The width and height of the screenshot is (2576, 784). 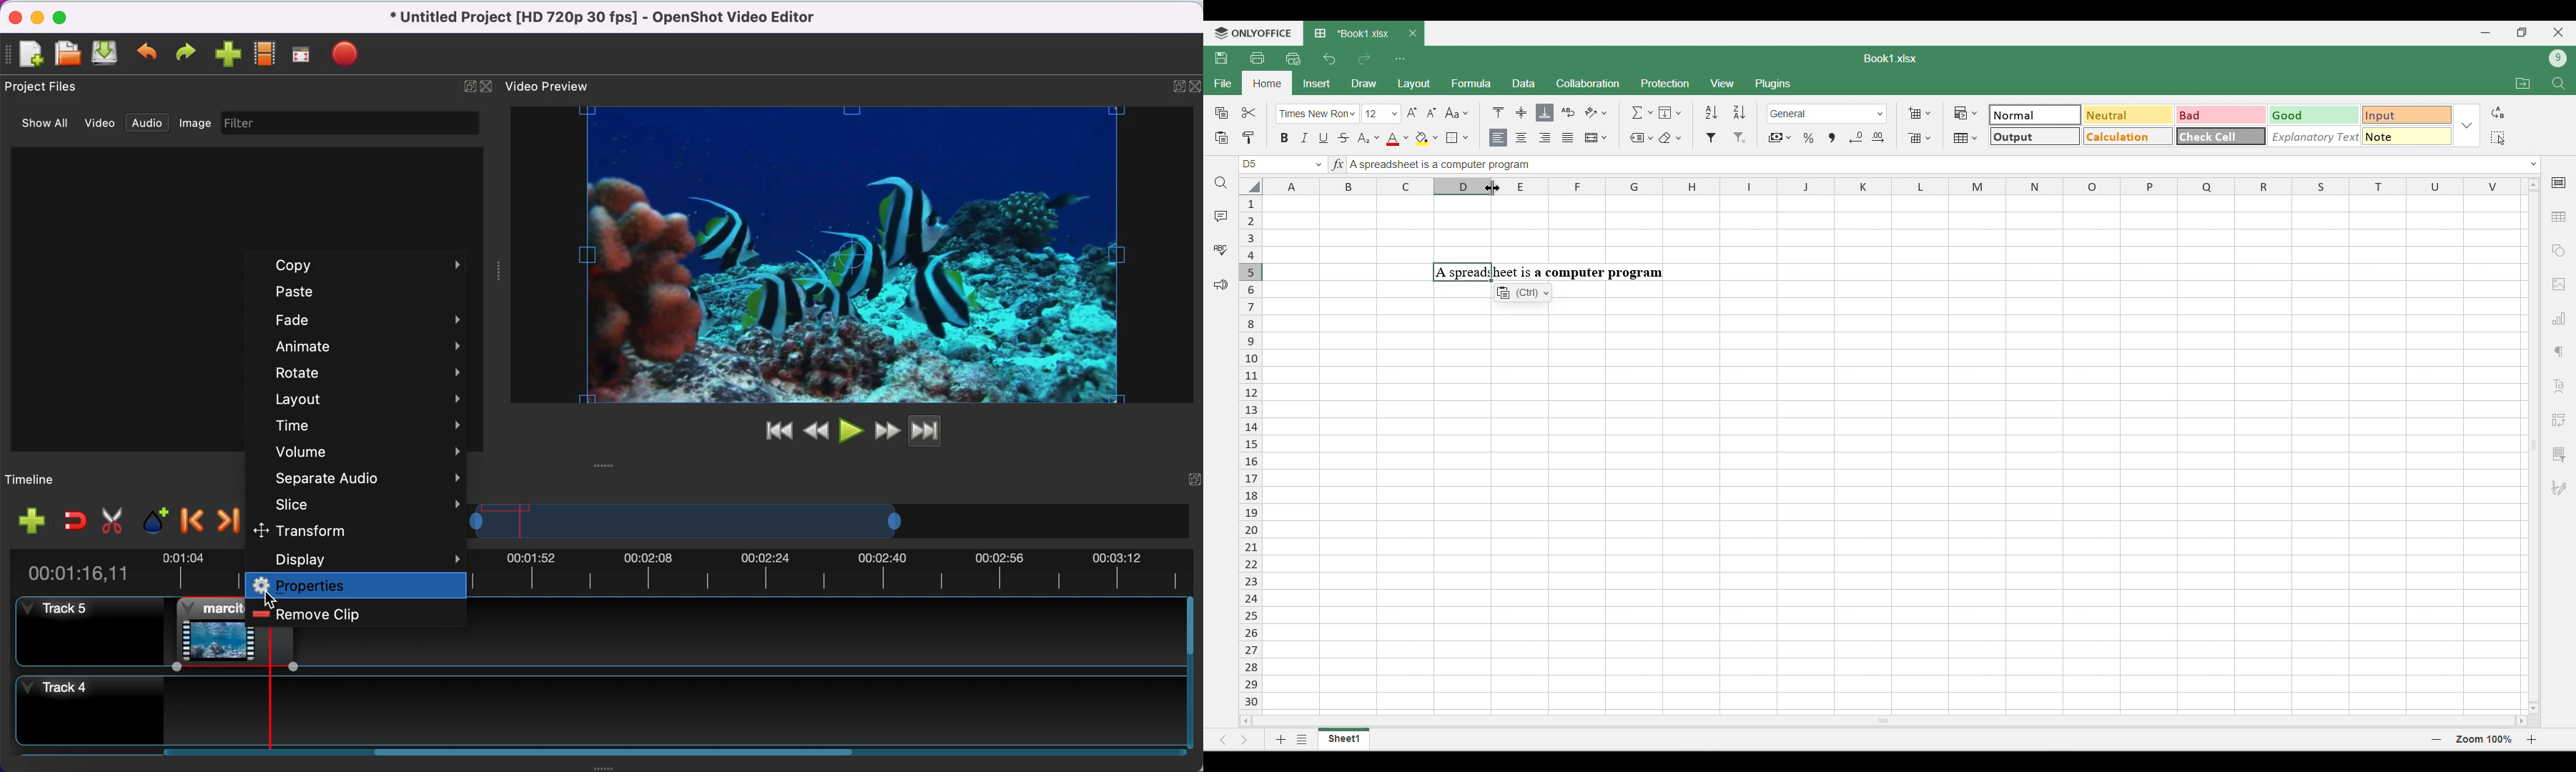 I want to click on Current sheet, so click(x=1344, y=739).